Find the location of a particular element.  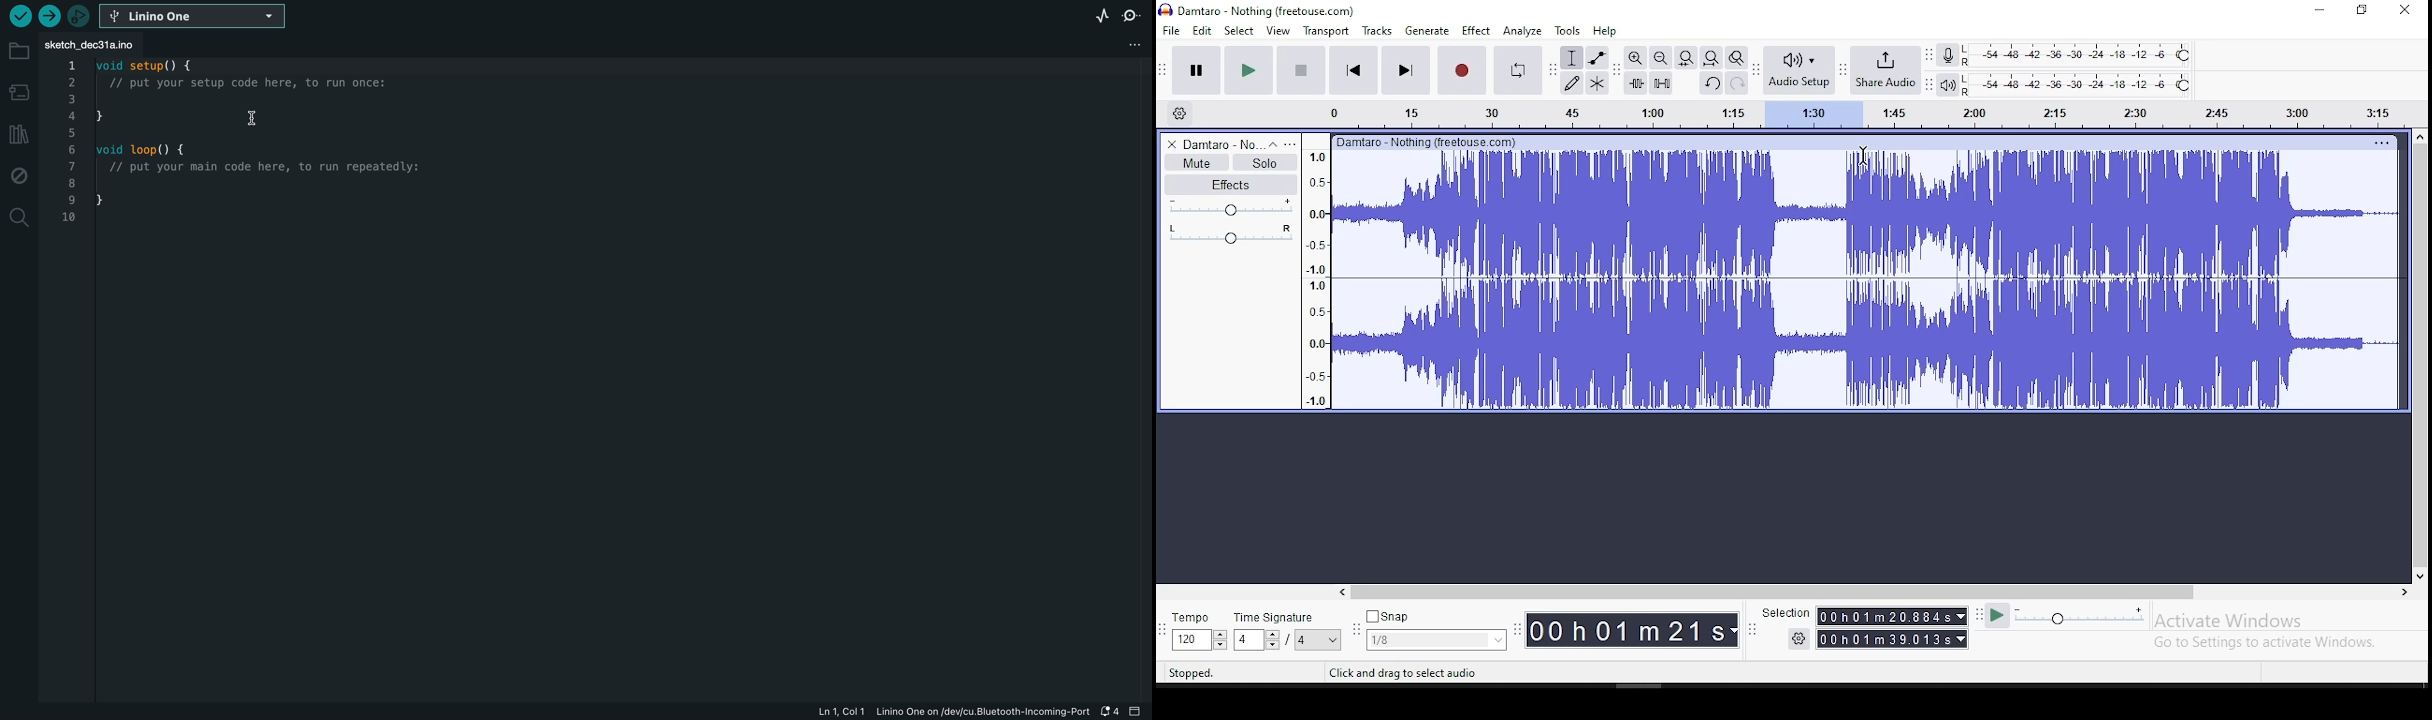

 is located at coordinates (1163, 68).